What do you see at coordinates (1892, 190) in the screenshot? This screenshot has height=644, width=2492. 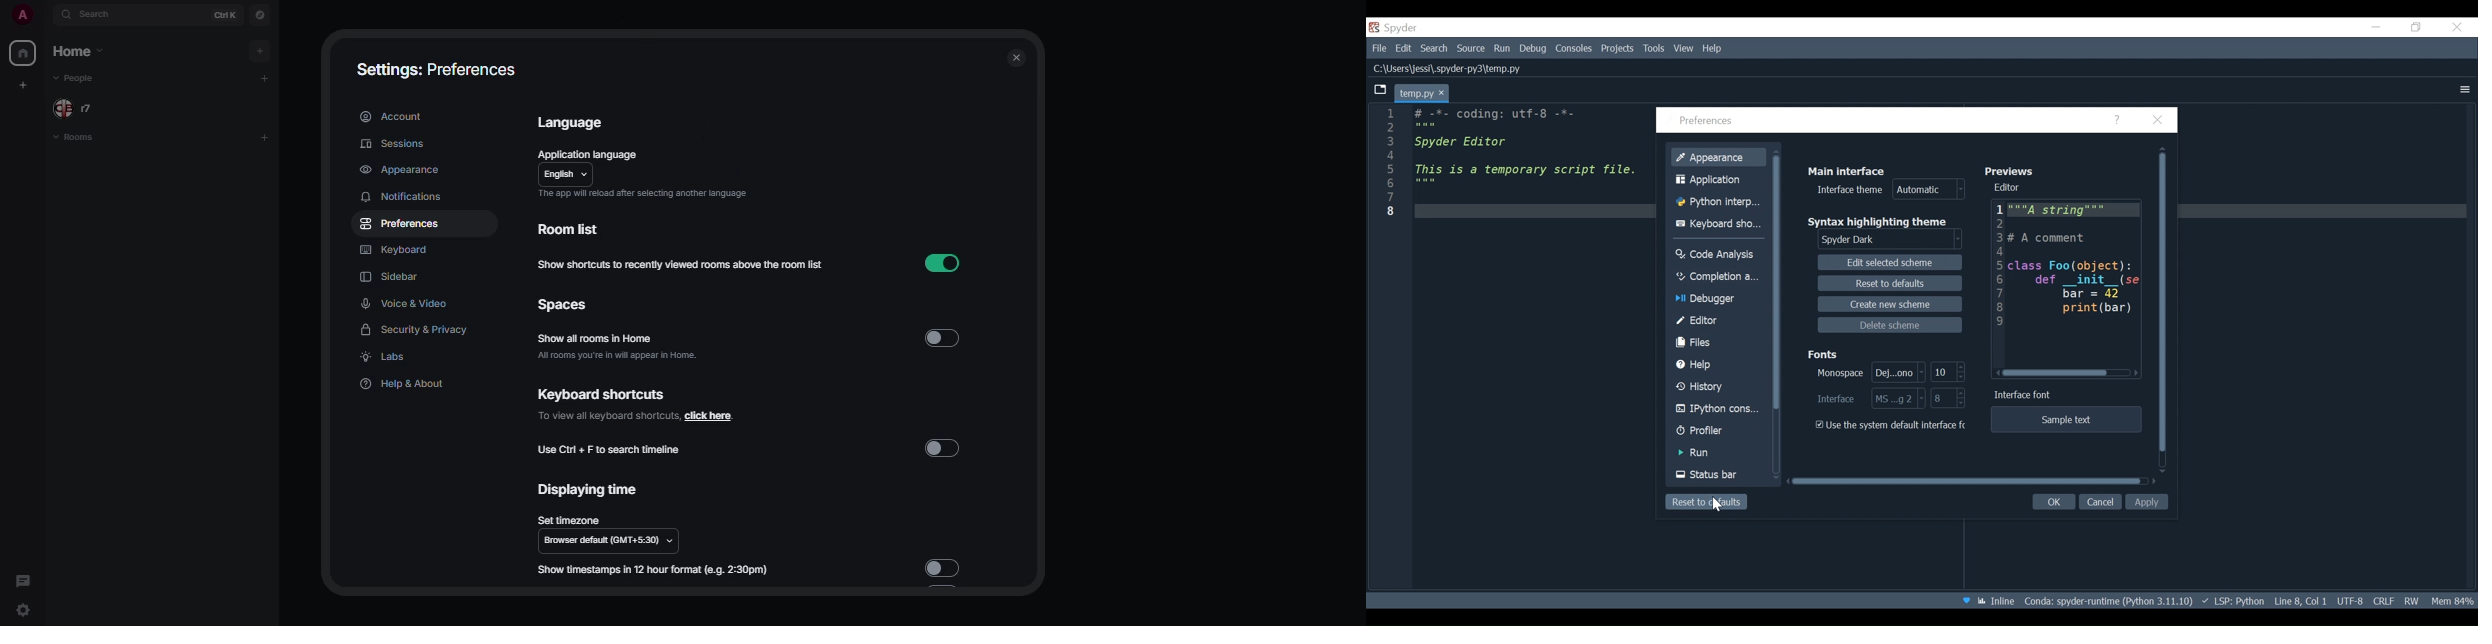 I see `Select Interface theme` at bounding box center [1892, 190].